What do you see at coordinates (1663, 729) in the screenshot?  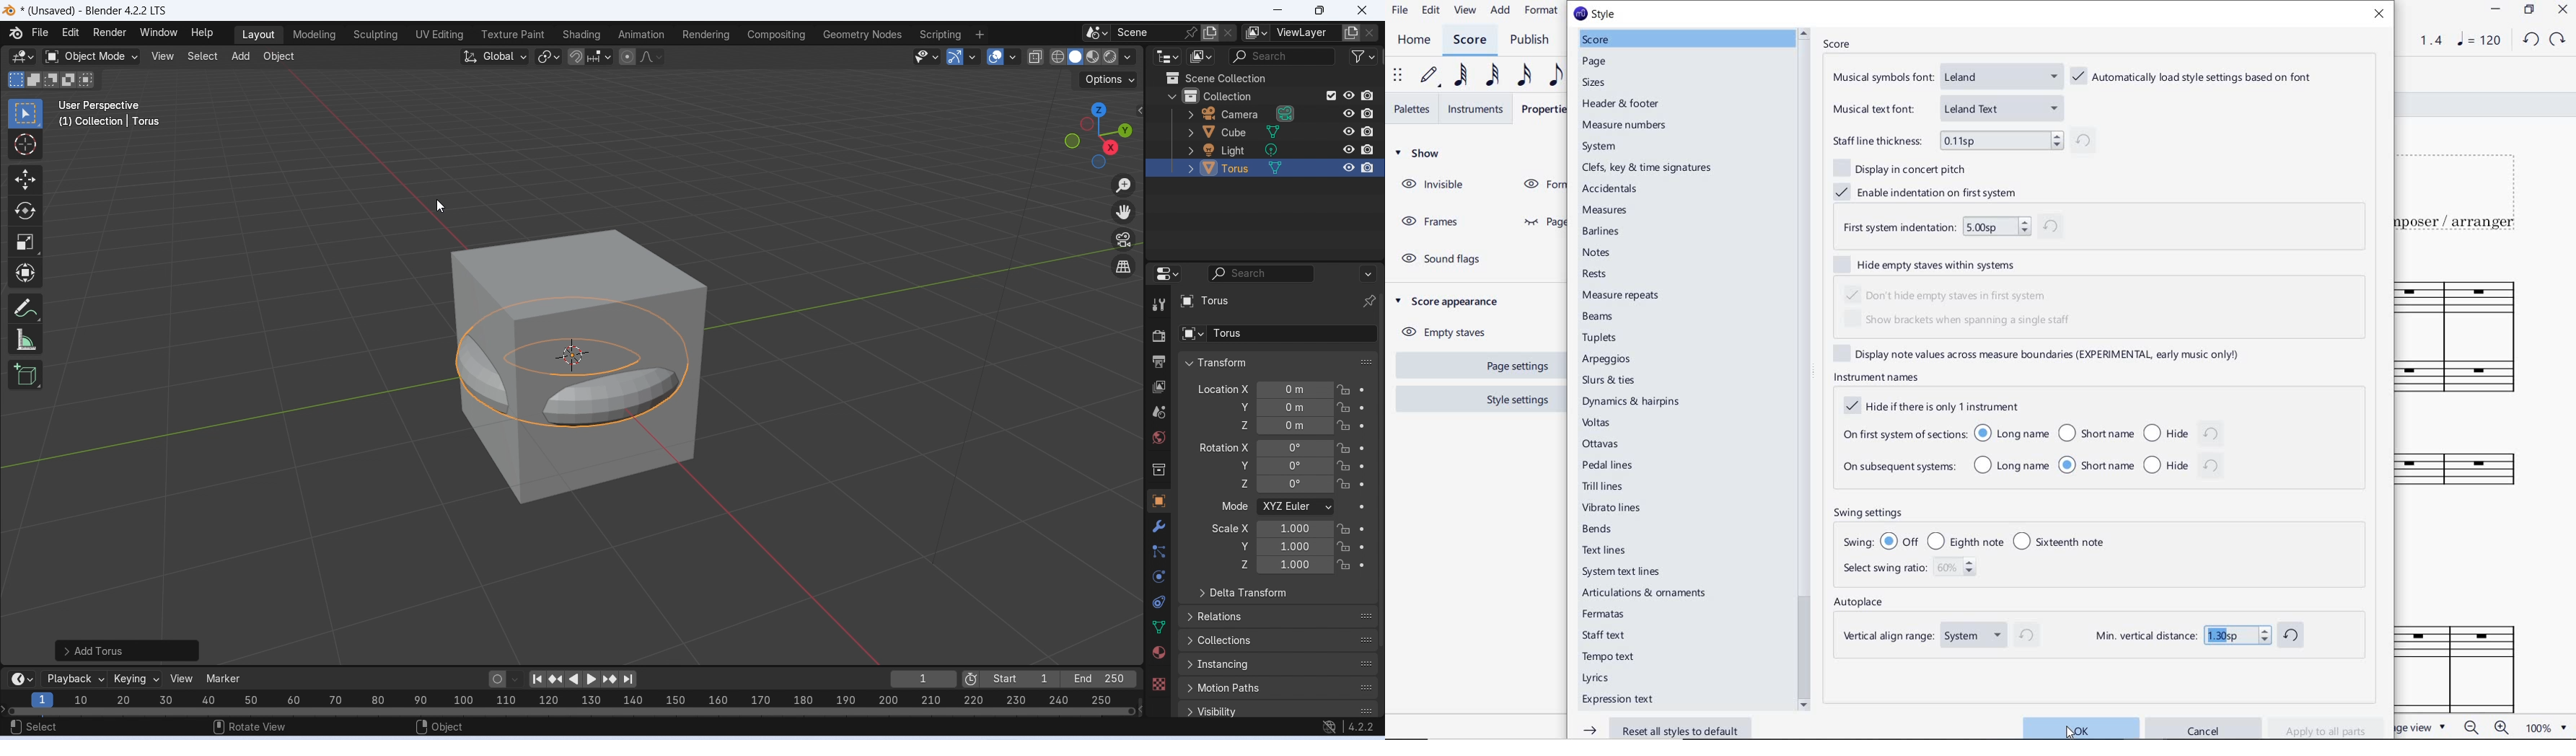 I see `reset all styles to default` at bounding box center [1663, 729].